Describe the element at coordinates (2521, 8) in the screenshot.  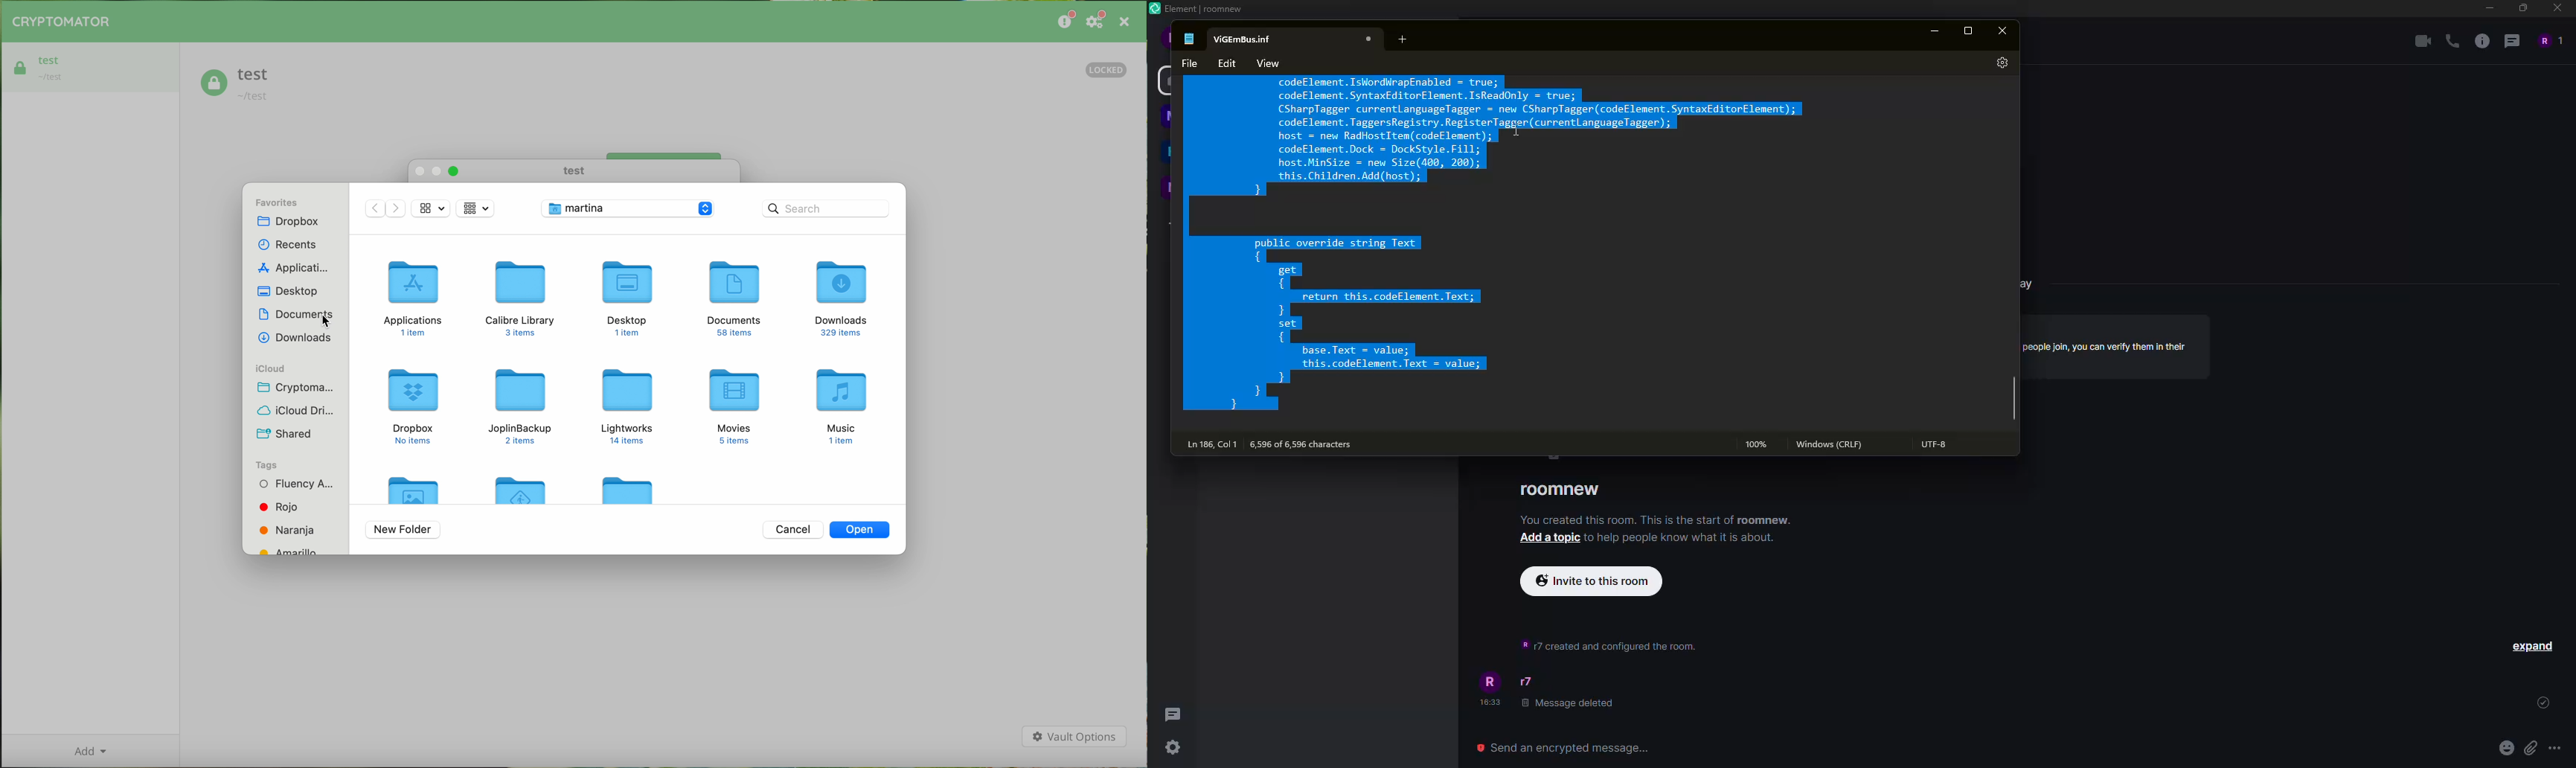
I see `maximize` at that location.